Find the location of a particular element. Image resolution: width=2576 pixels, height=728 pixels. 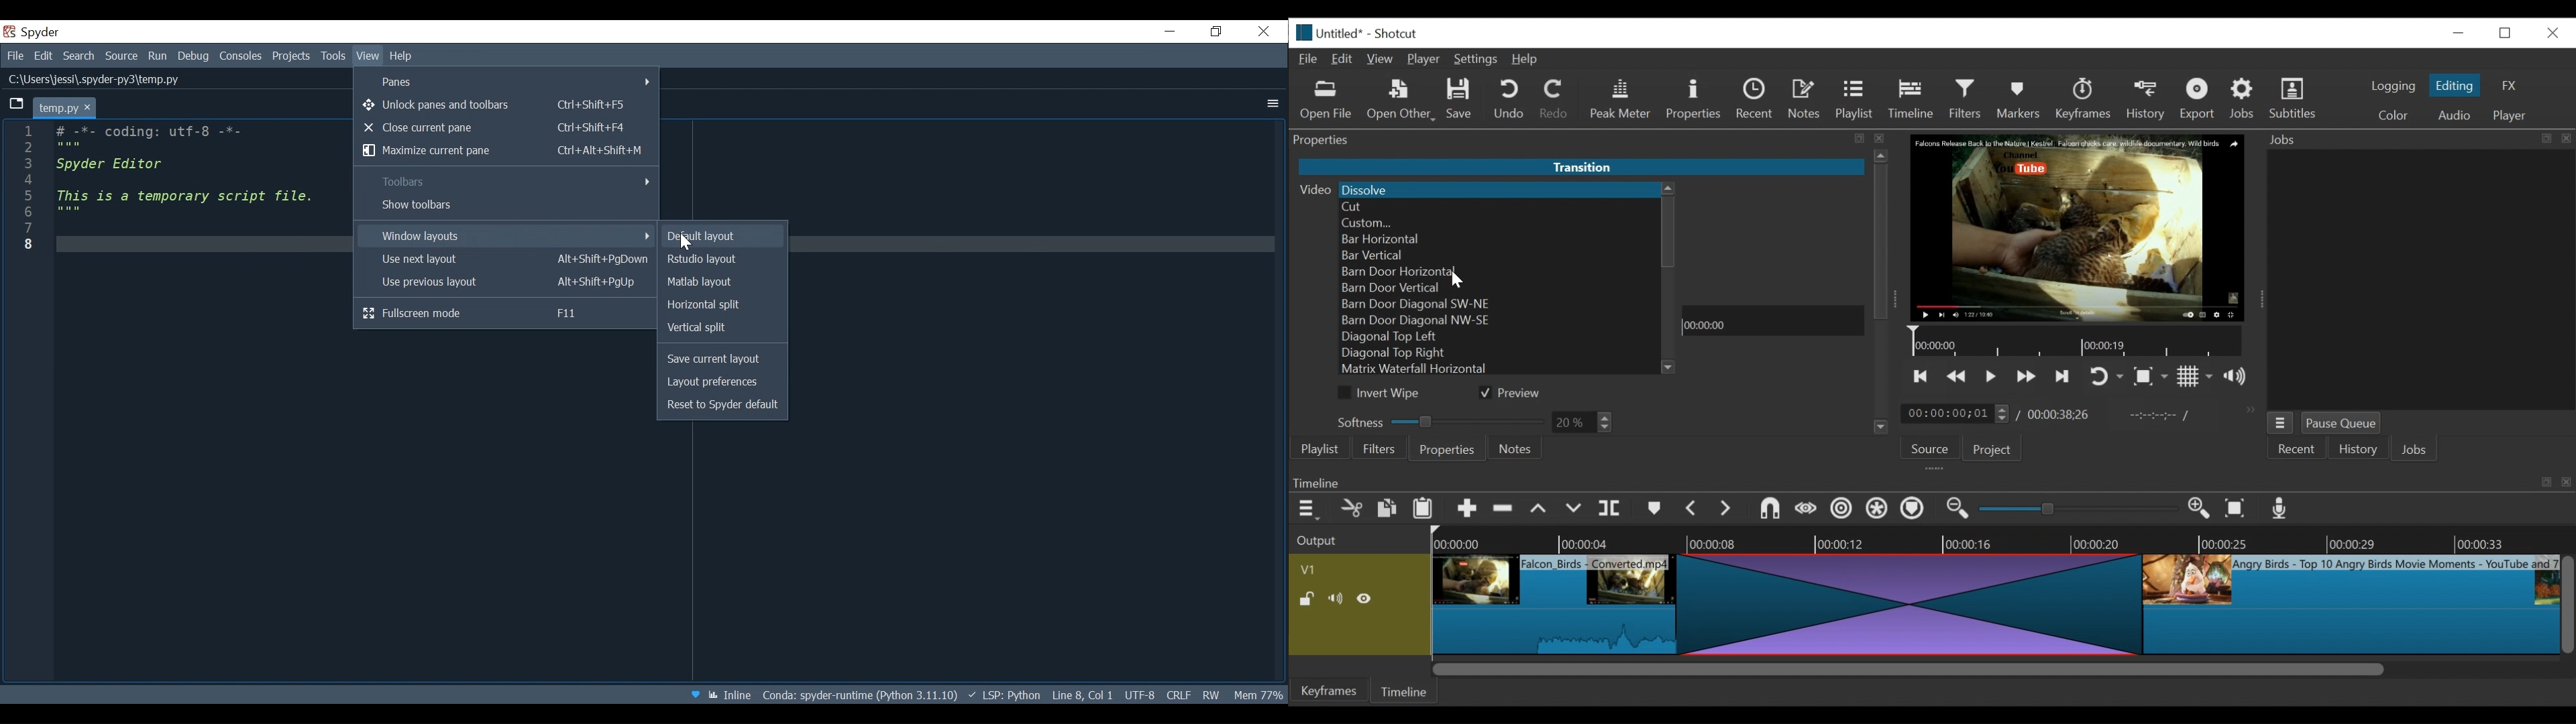

Source is located at coordinates (120, 56).